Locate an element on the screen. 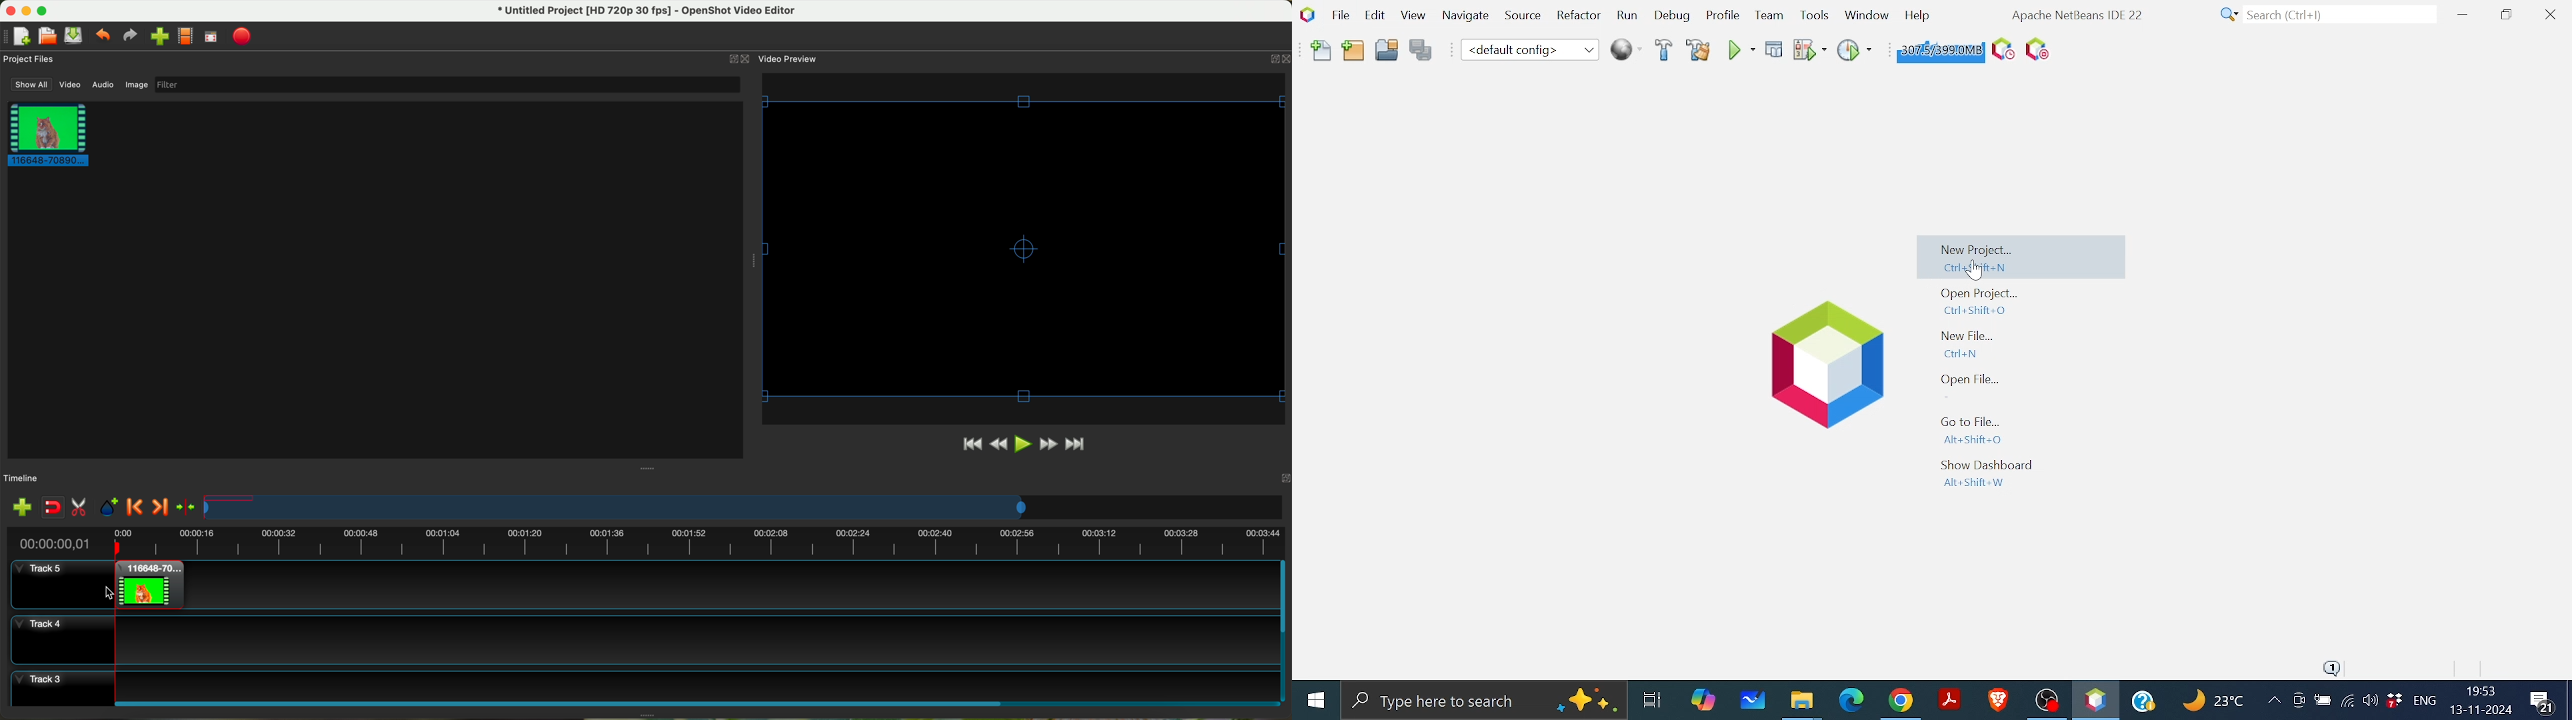 The image size is (2576, 728). maximize program is located at coordinates (44, 11).